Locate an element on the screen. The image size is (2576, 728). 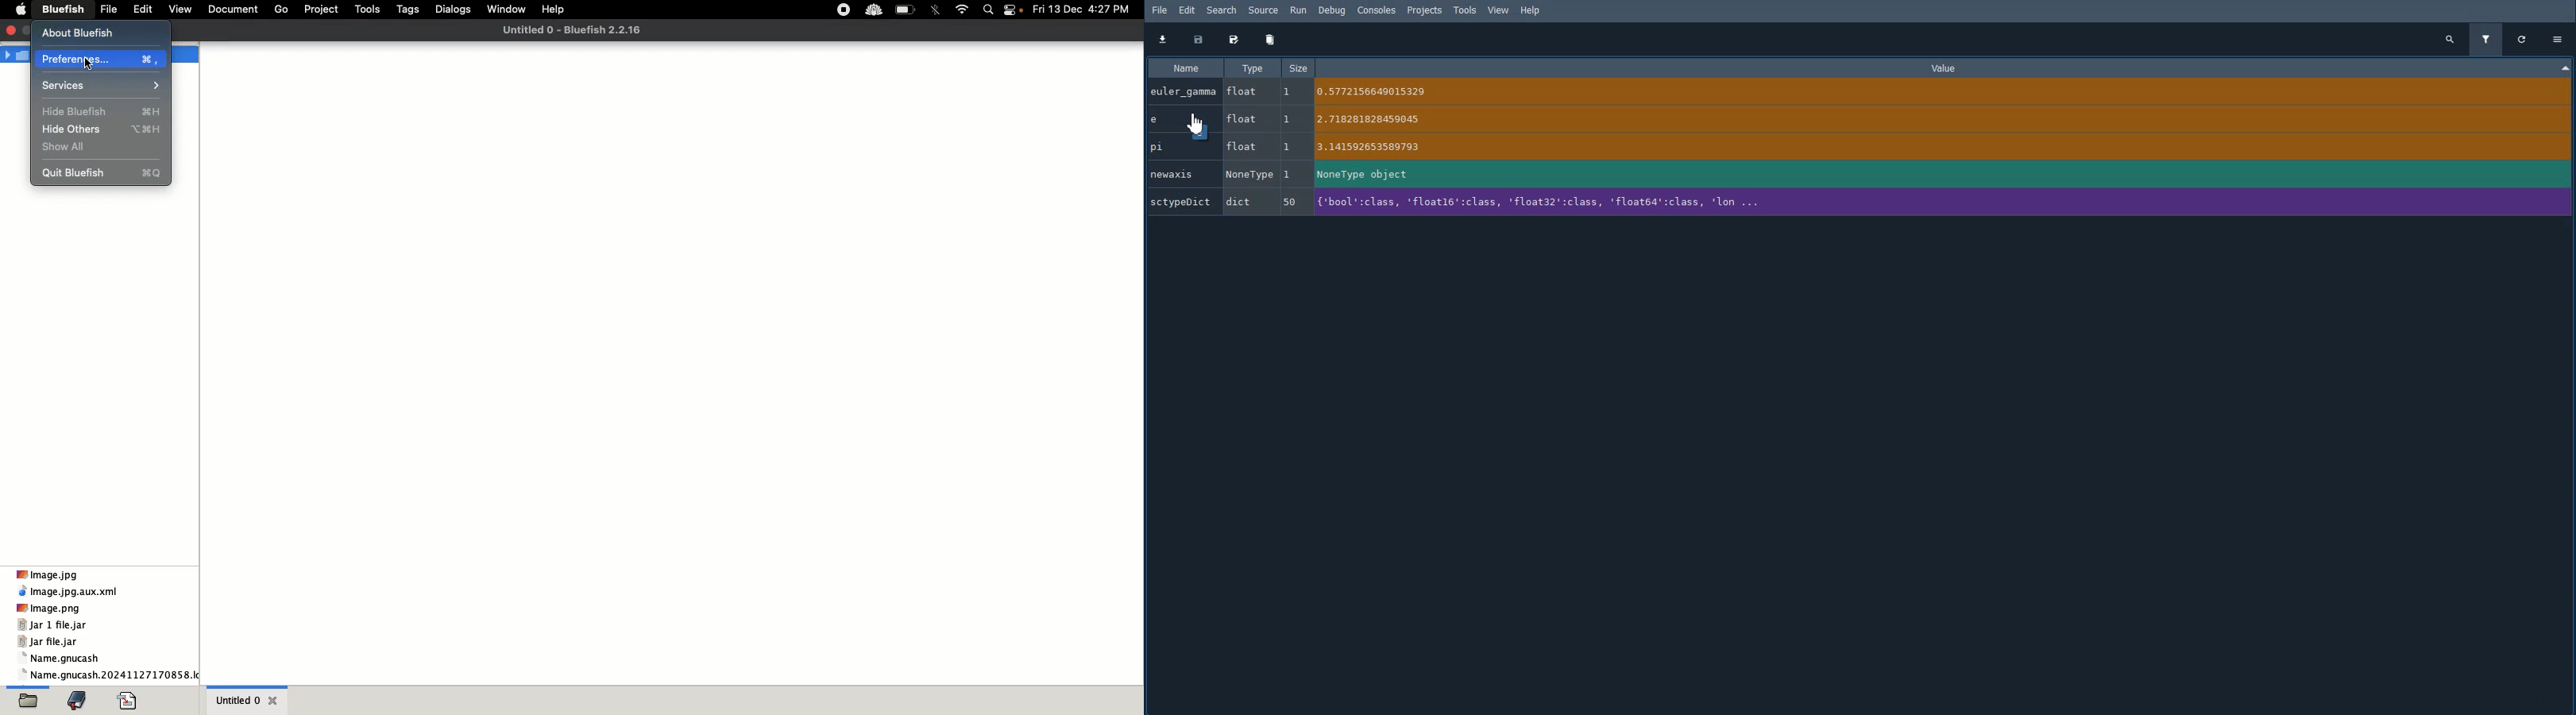
newaxis is located at coordinates (1860, 175).